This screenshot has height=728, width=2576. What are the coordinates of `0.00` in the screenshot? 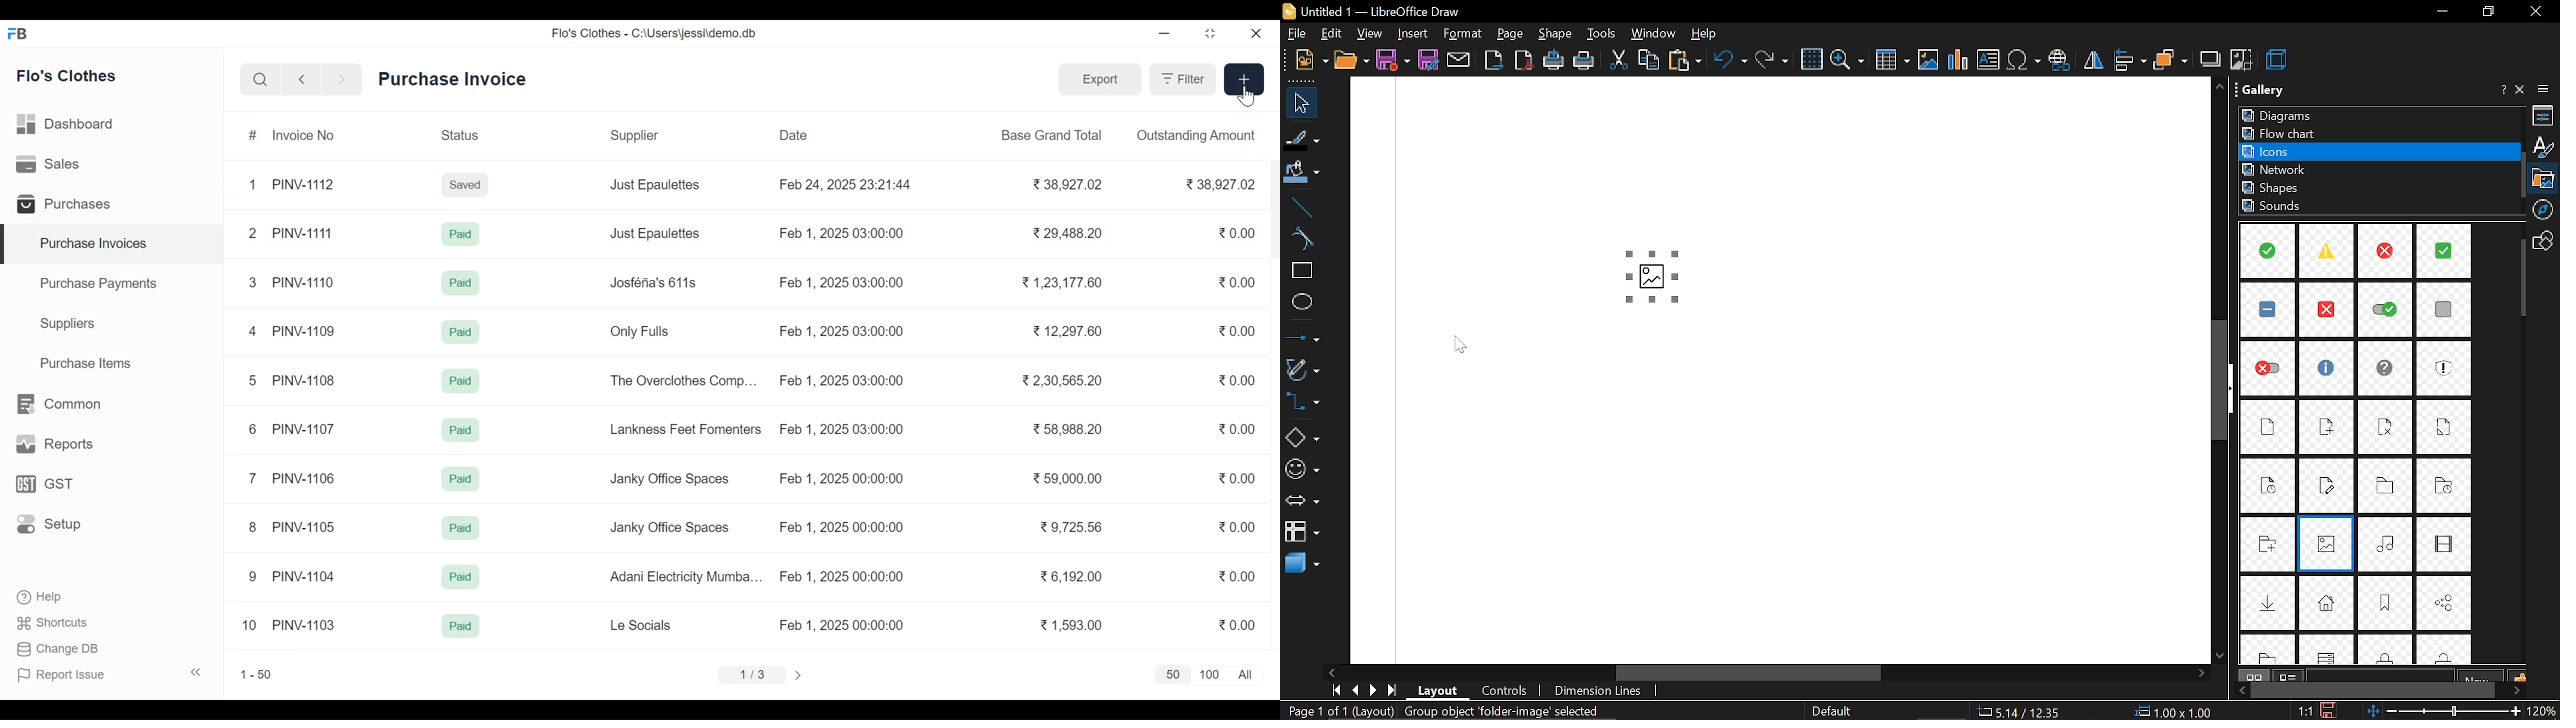 It's located at (1237, 329).